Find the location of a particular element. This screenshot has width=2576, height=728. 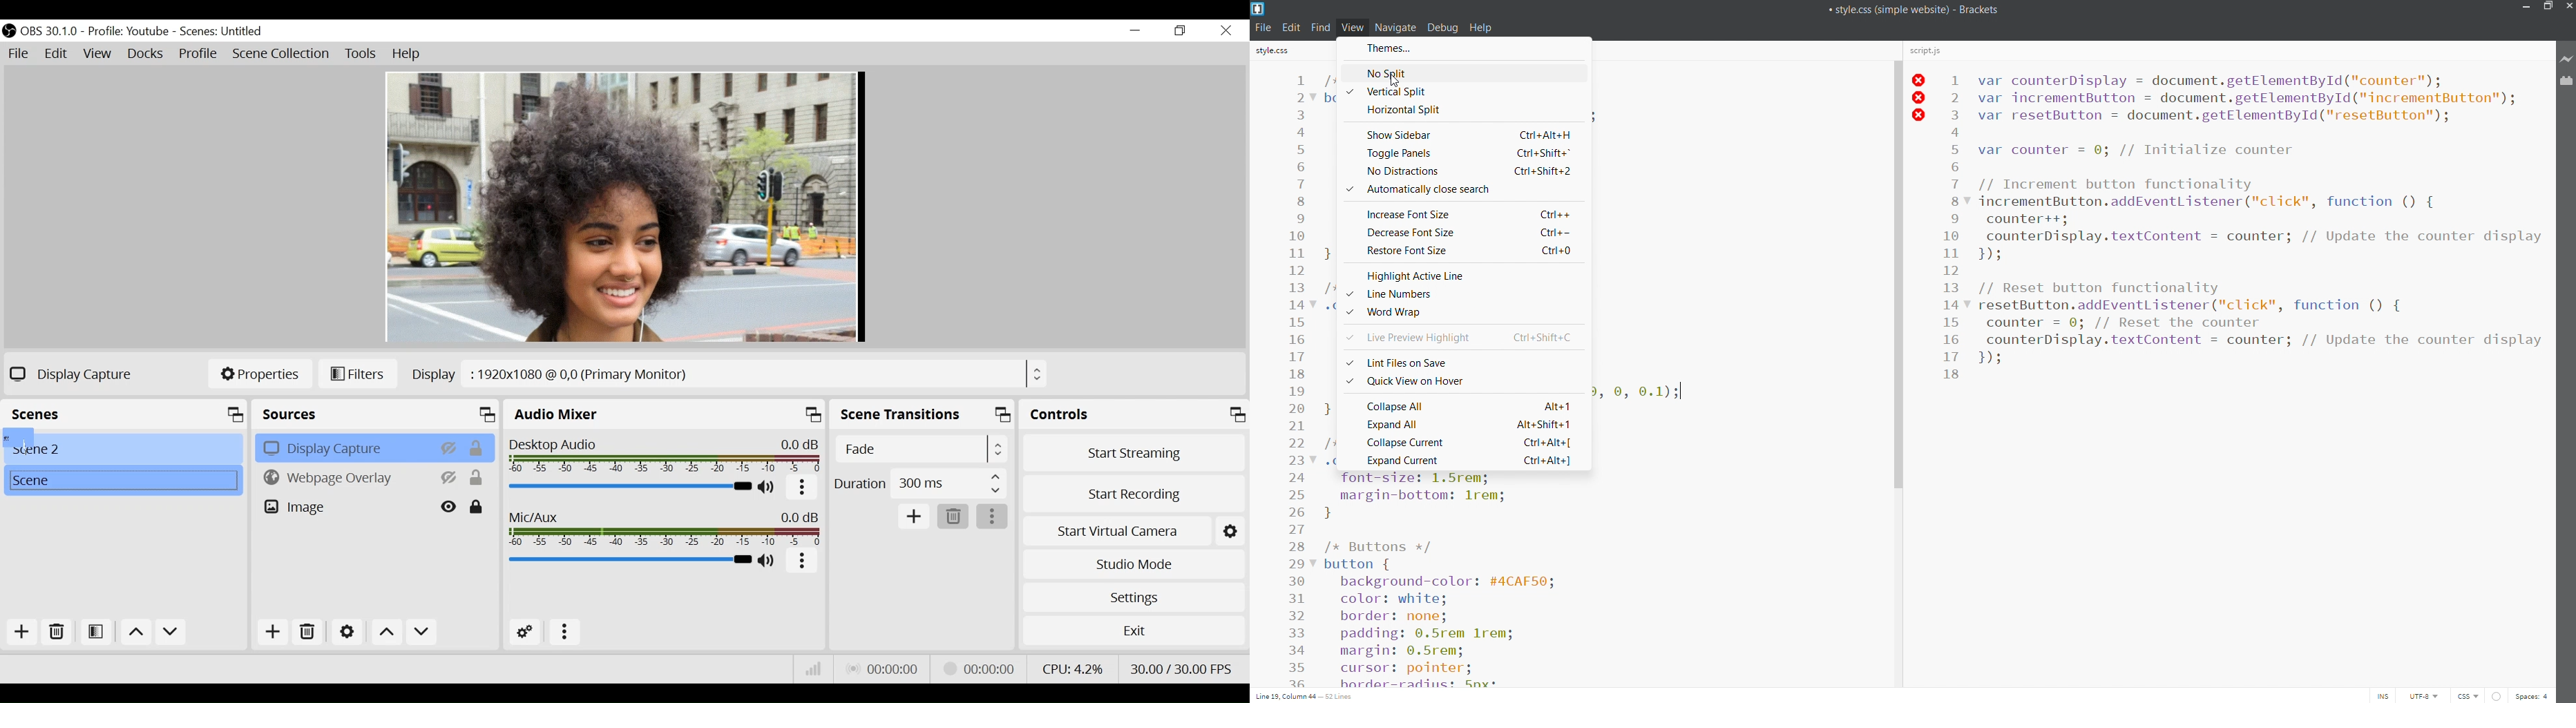

Desktop Audio Slider is located at coordinates (631, 488).